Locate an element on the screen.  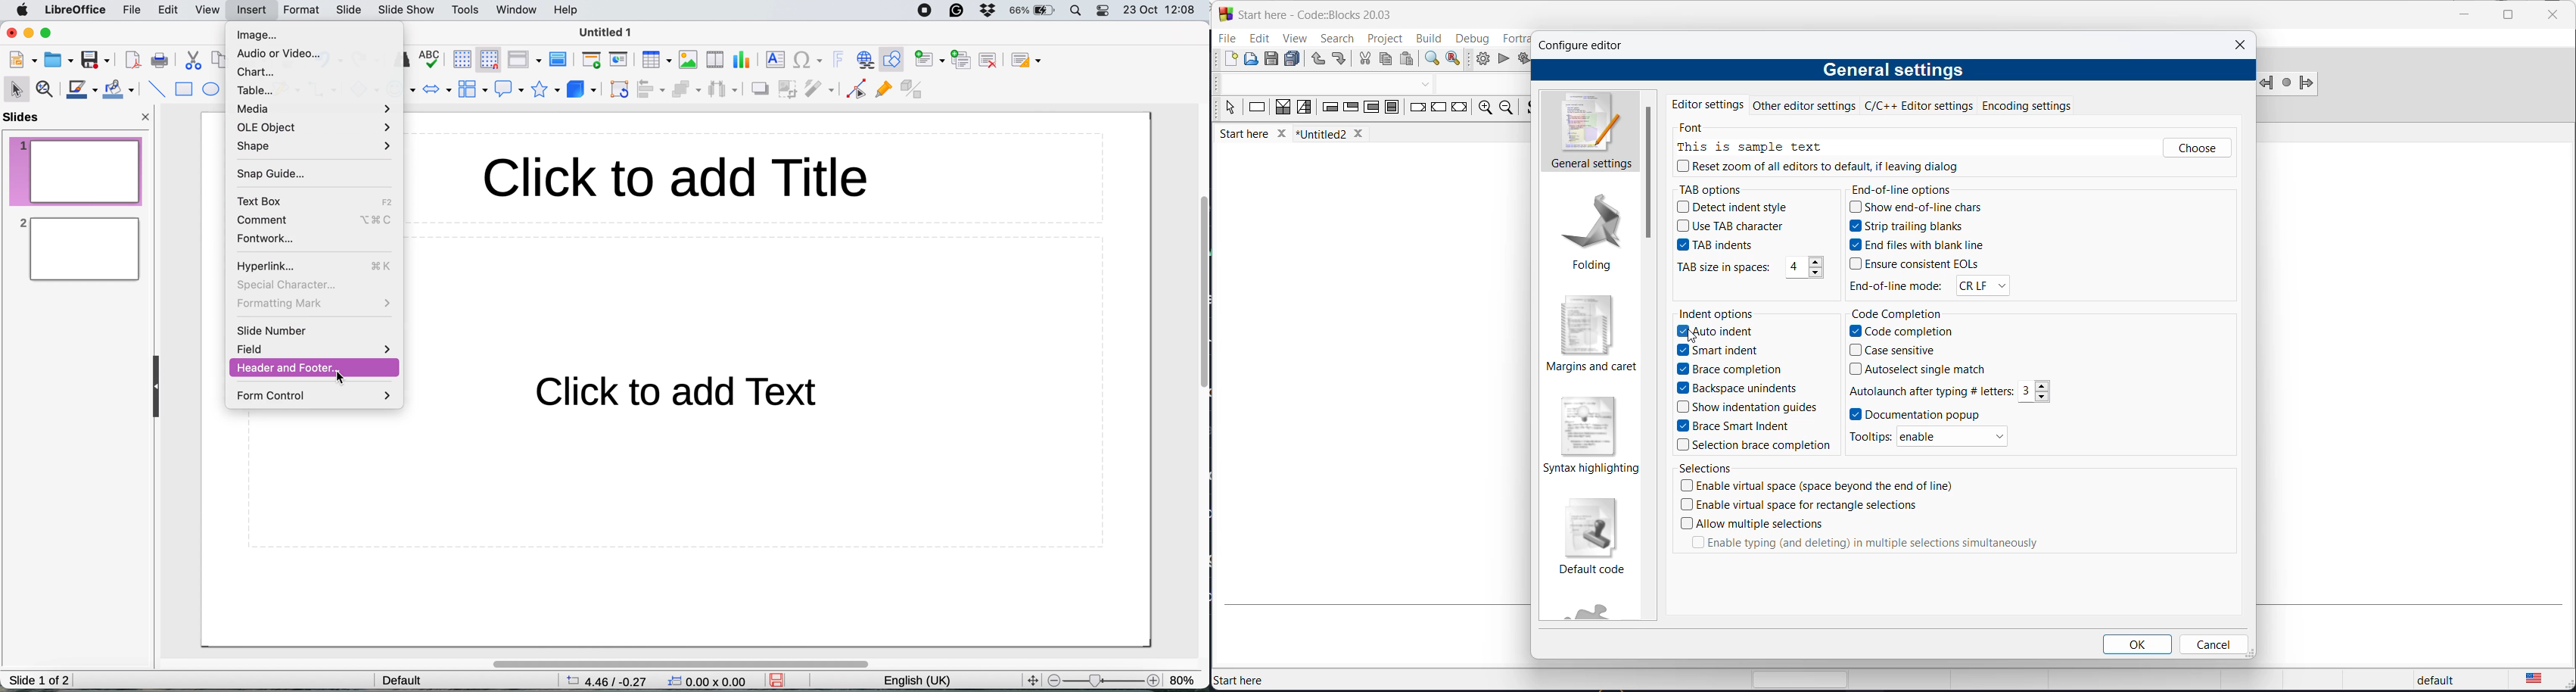
insert table is located at coordinates (656, 60).